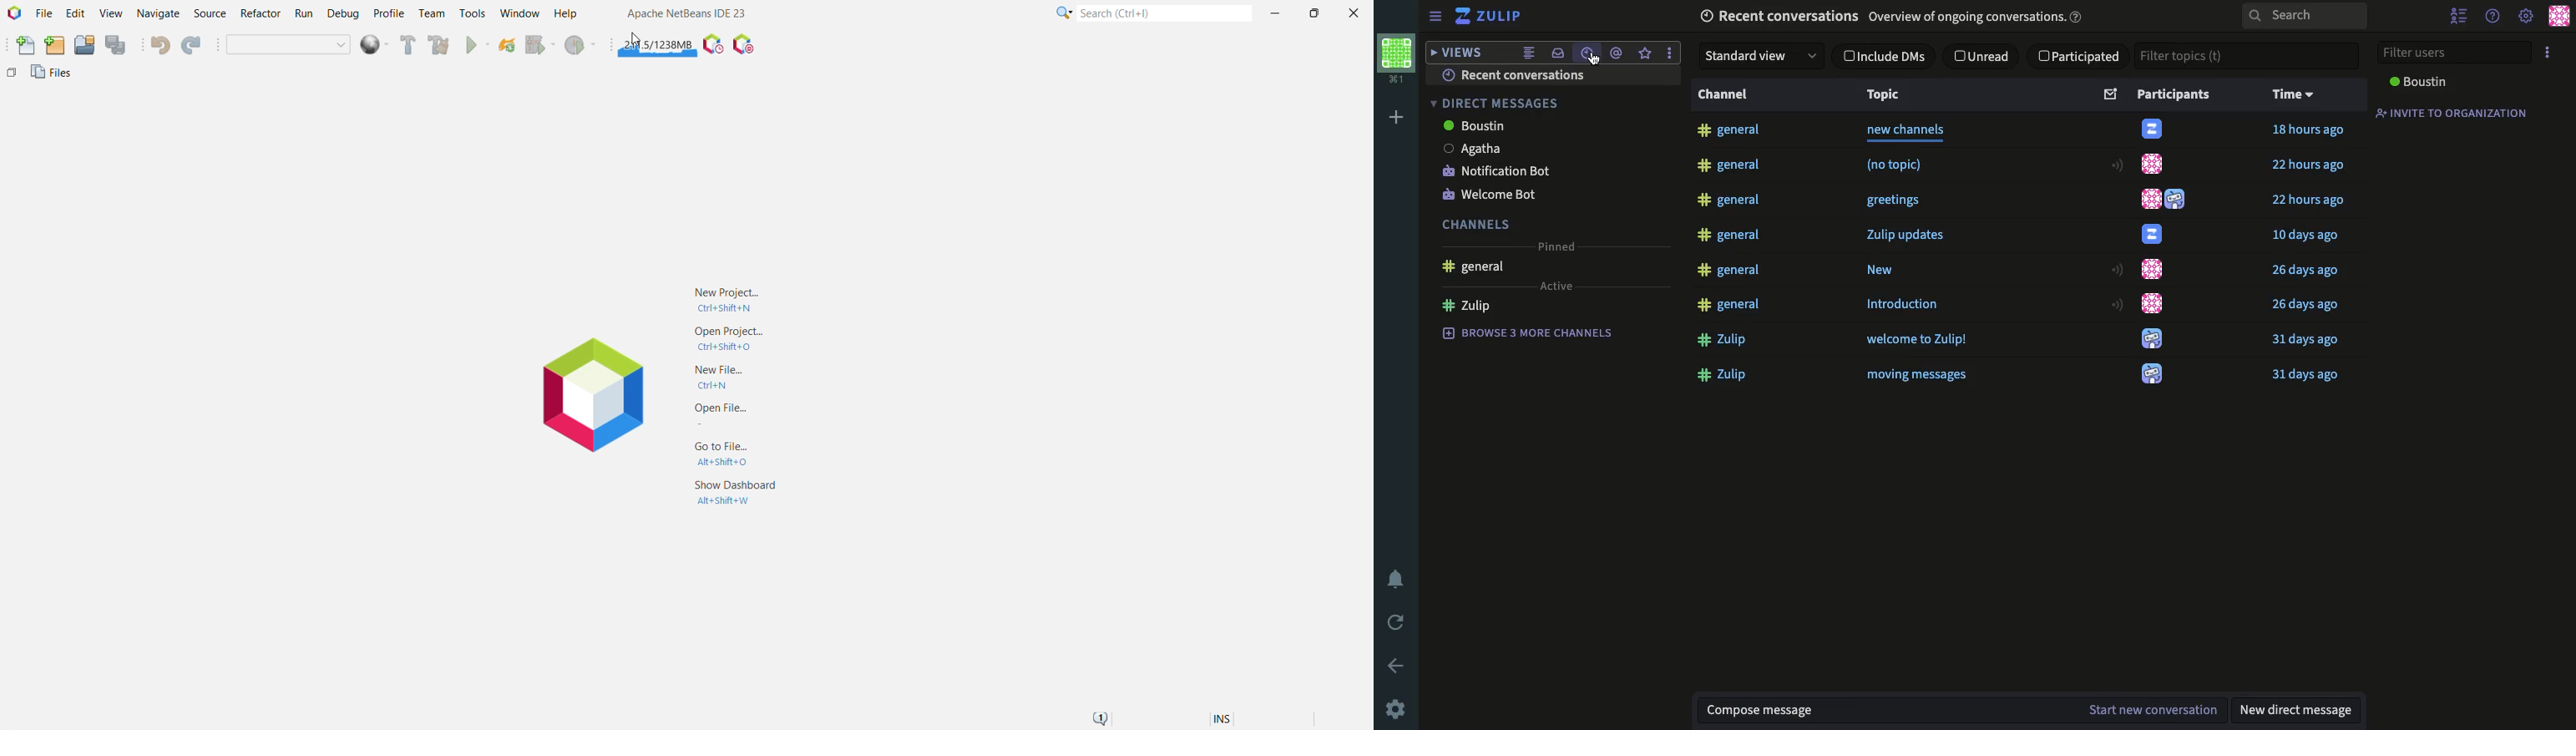 The height and width of the screenshot is (756, 2576). I want to click on general, so click(1472, 269).